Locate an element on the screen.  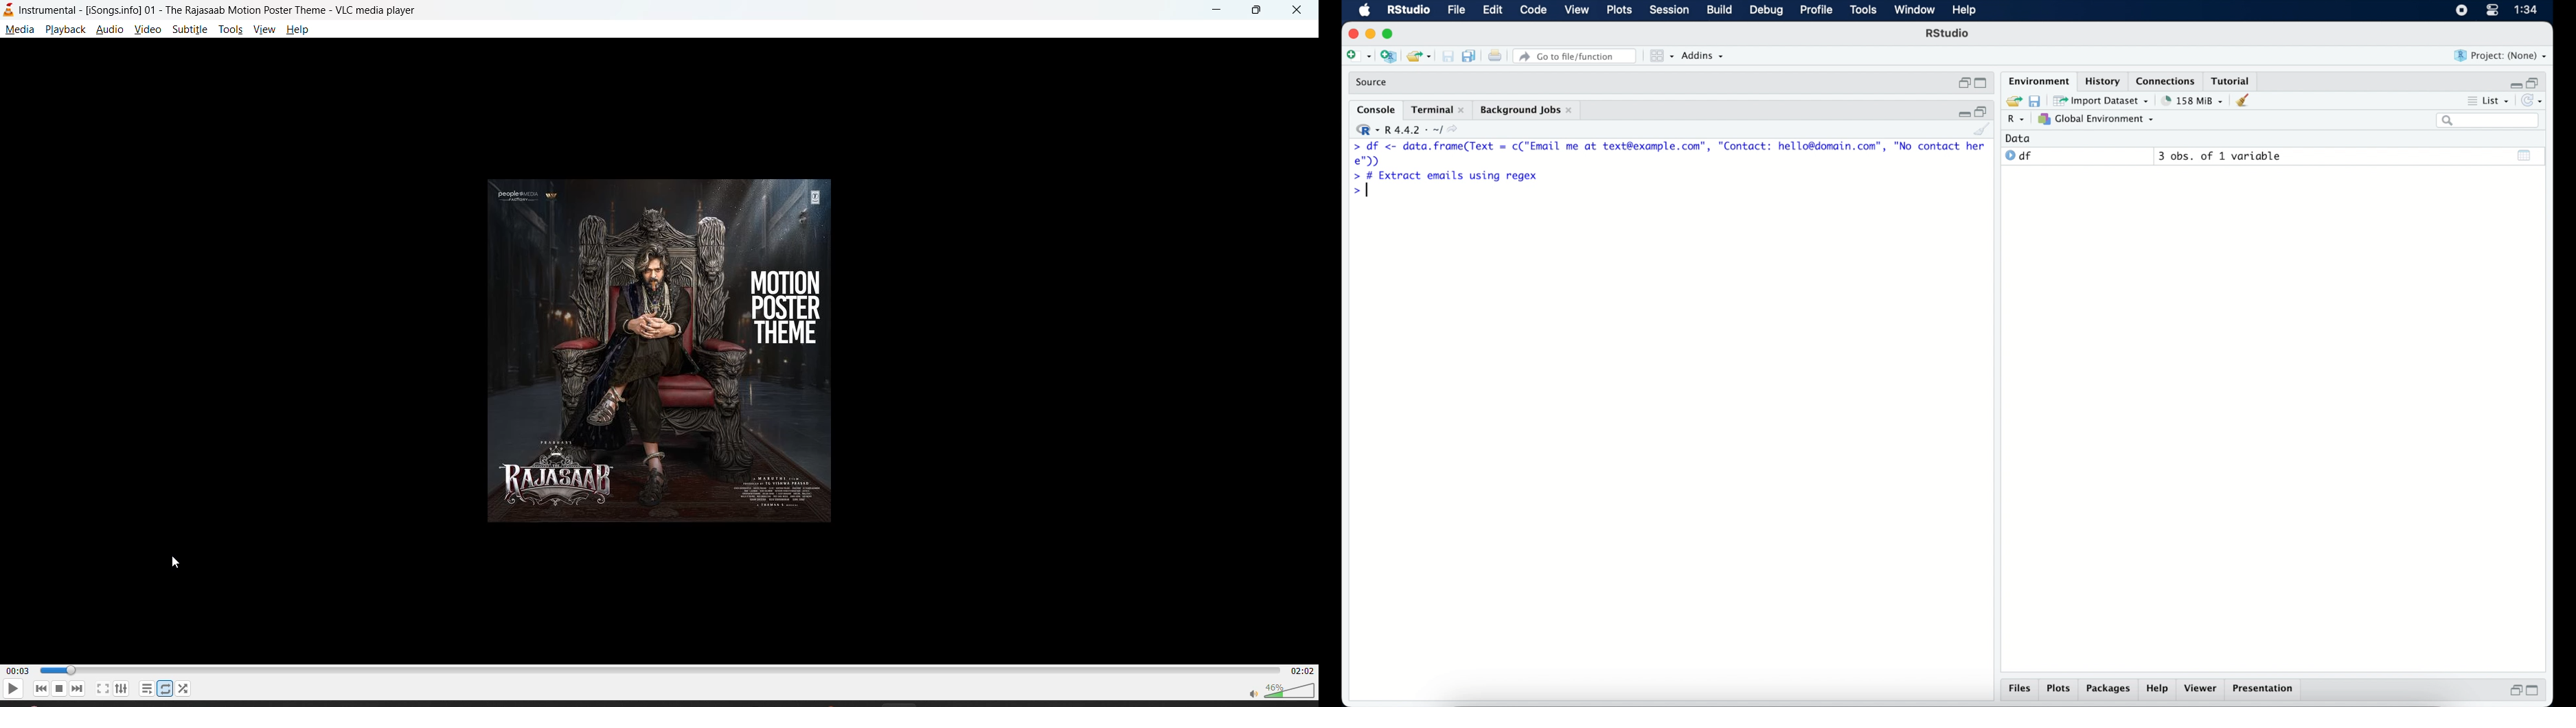
minimize is located at coordinates (1370, 35).